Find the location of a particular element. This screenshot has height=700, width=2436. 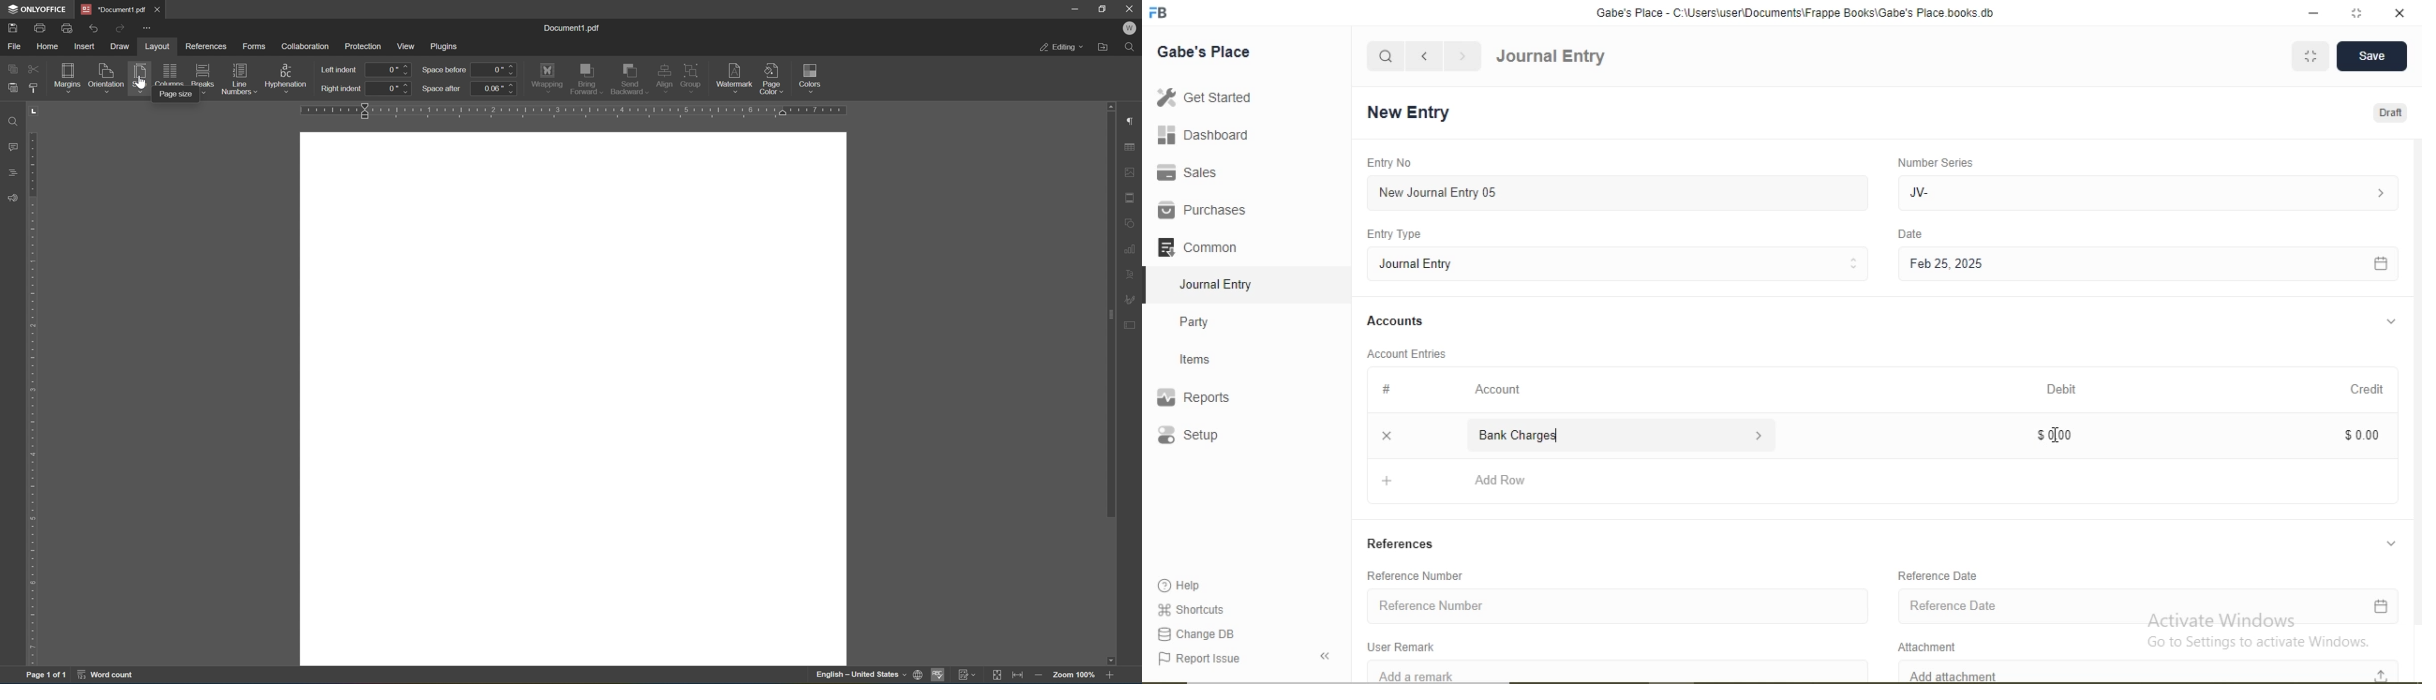

JV- is located at coordinates (2145, 191).